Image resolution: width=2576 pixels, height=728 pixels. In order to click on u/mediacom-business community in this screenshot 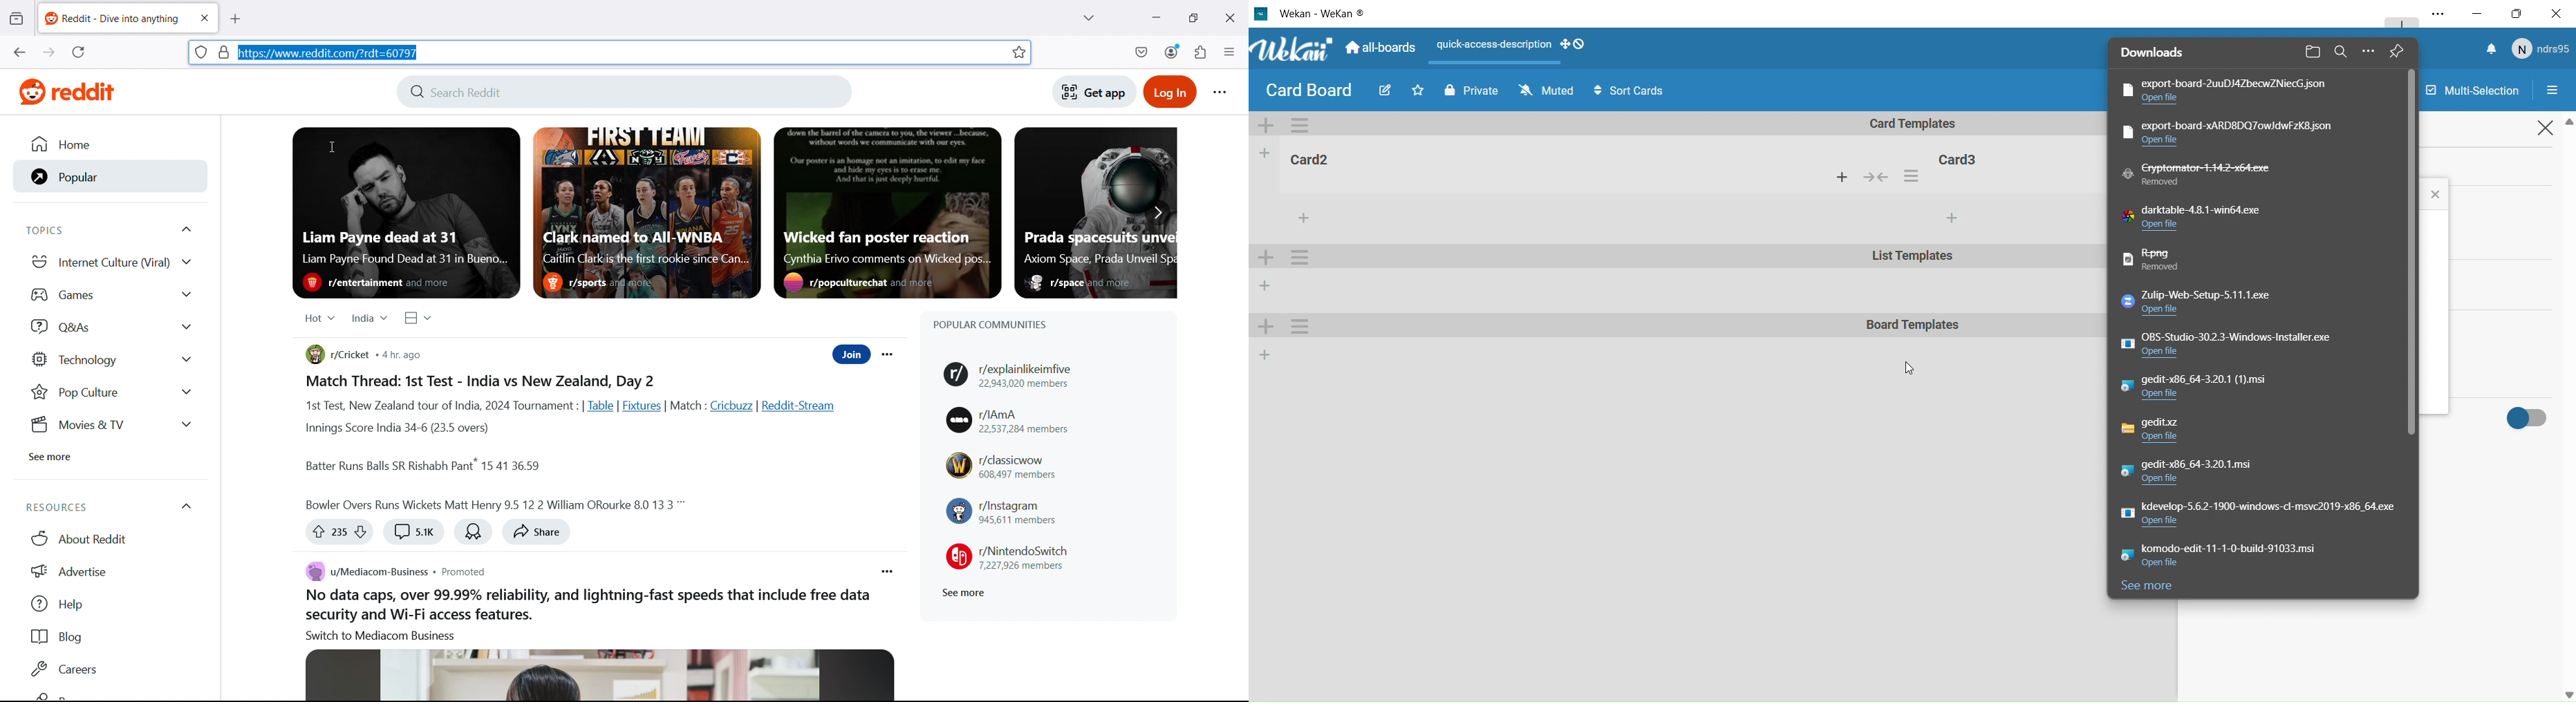, I will do `click(363, 572)`.